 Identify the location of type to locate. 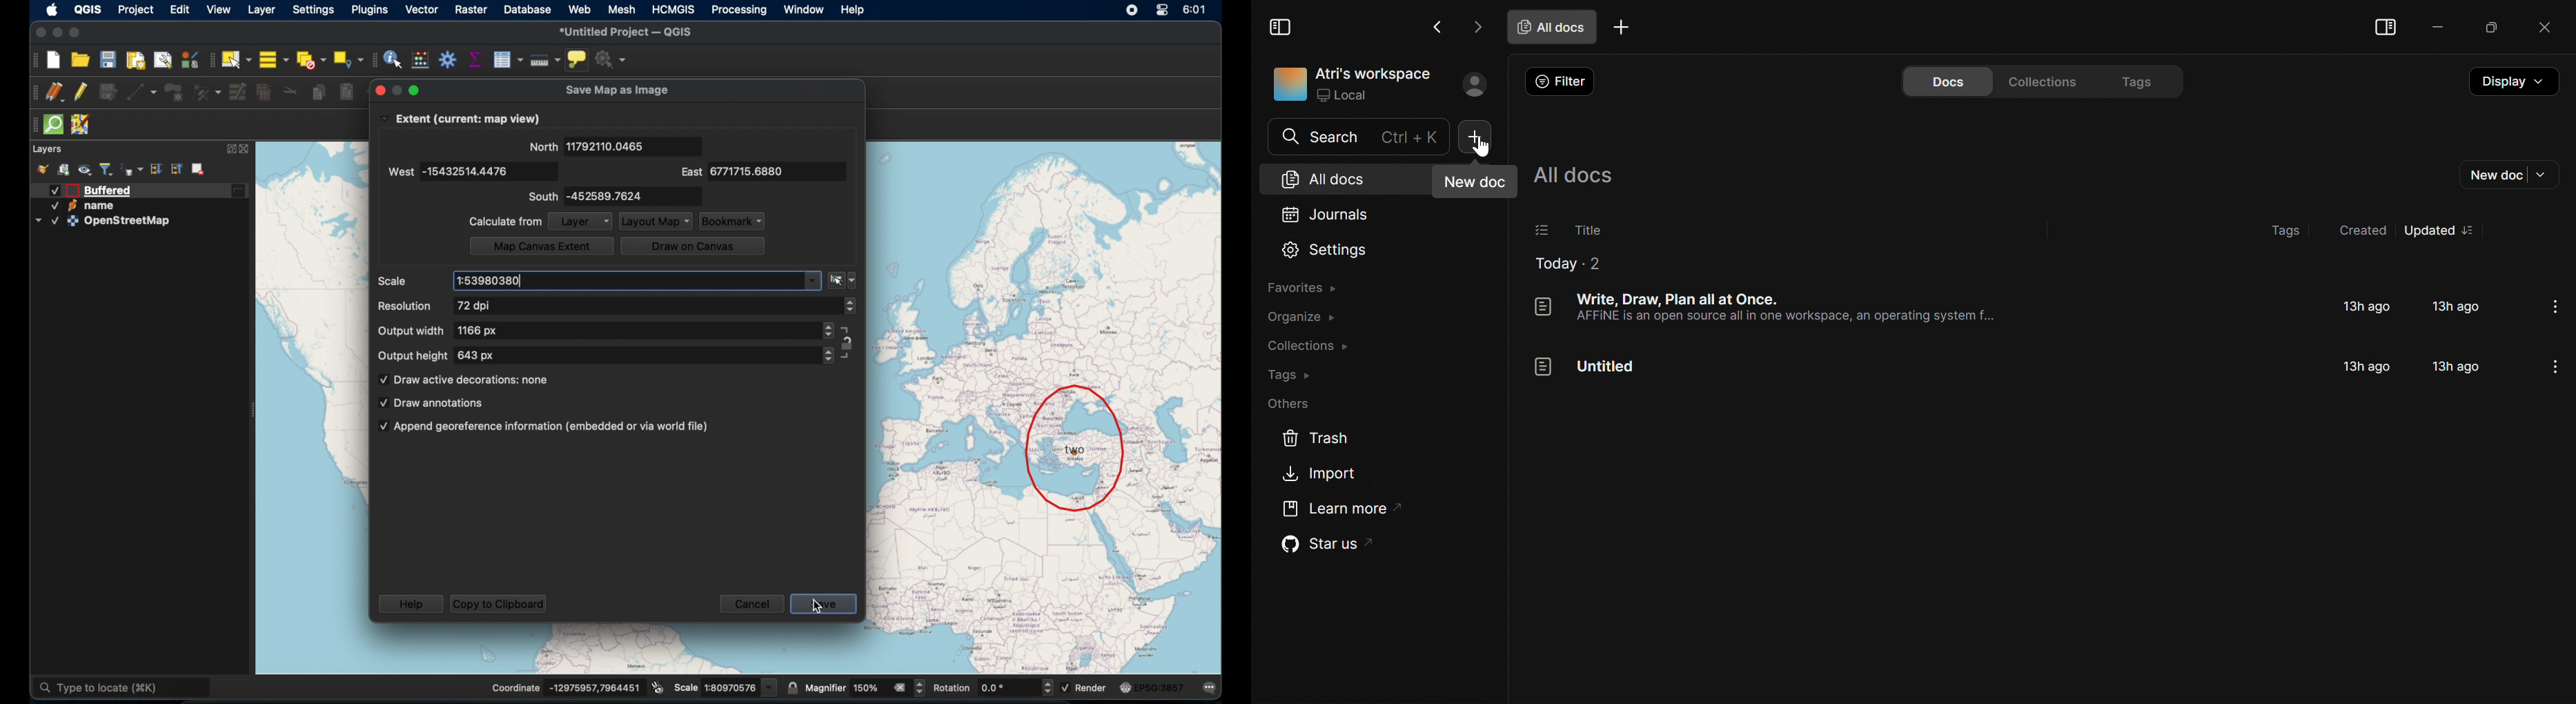
(124, 686).